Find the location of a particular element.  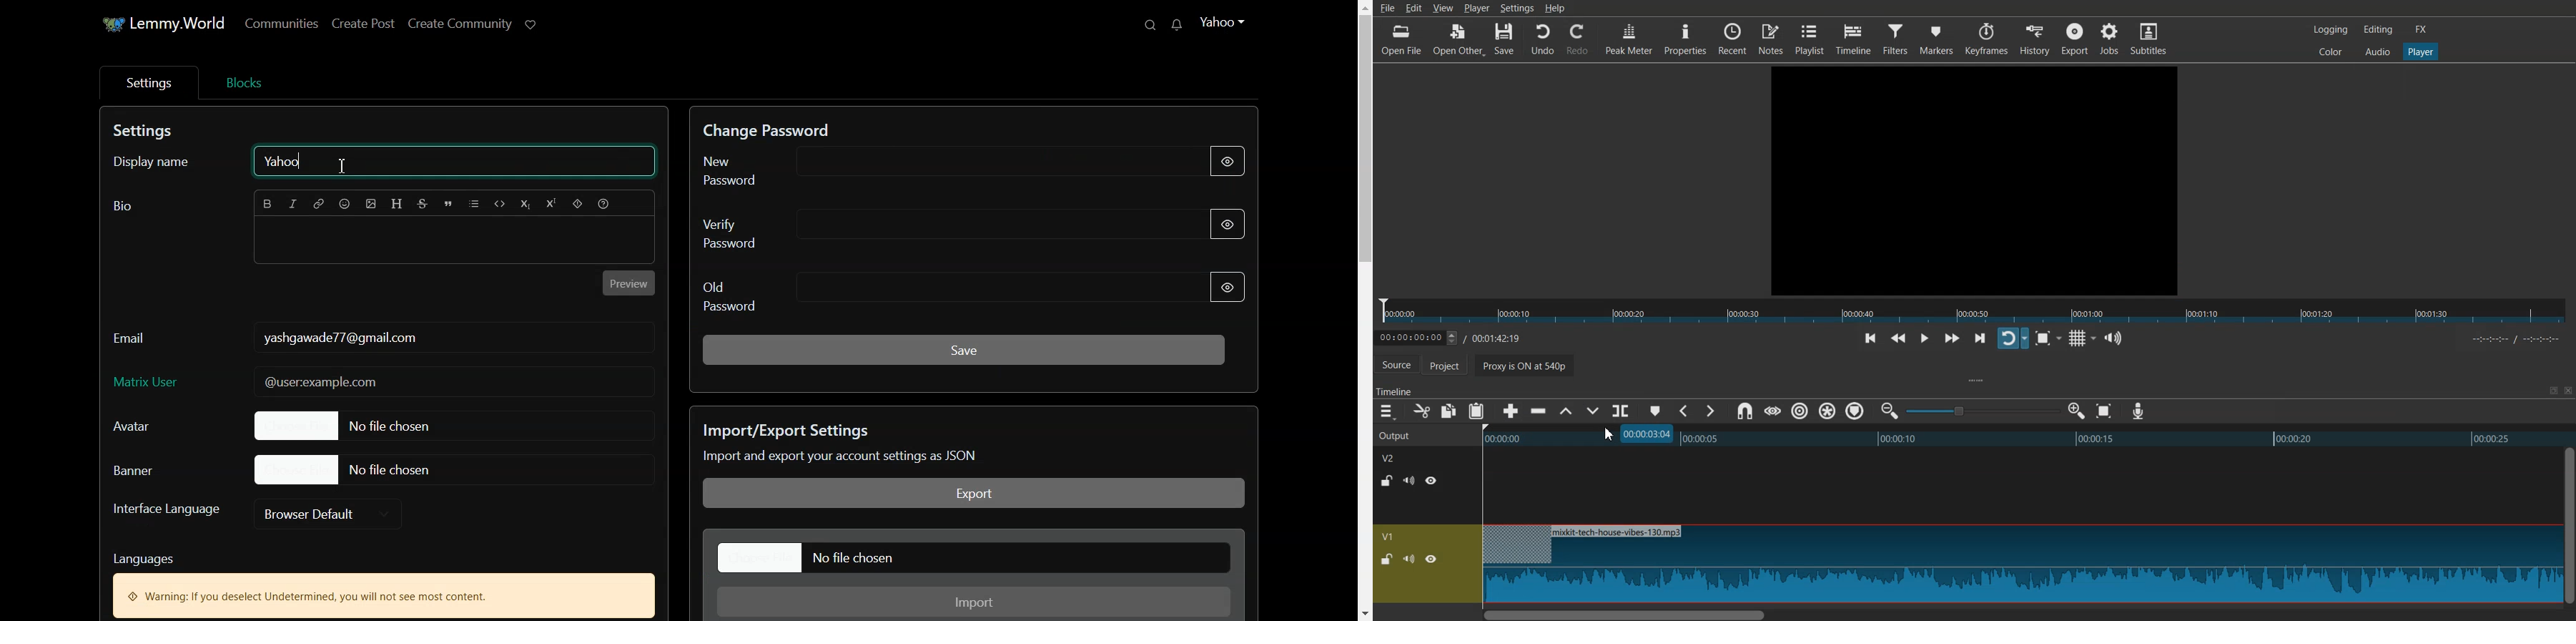

Split at playhead is located at coordinates (1620, 411).